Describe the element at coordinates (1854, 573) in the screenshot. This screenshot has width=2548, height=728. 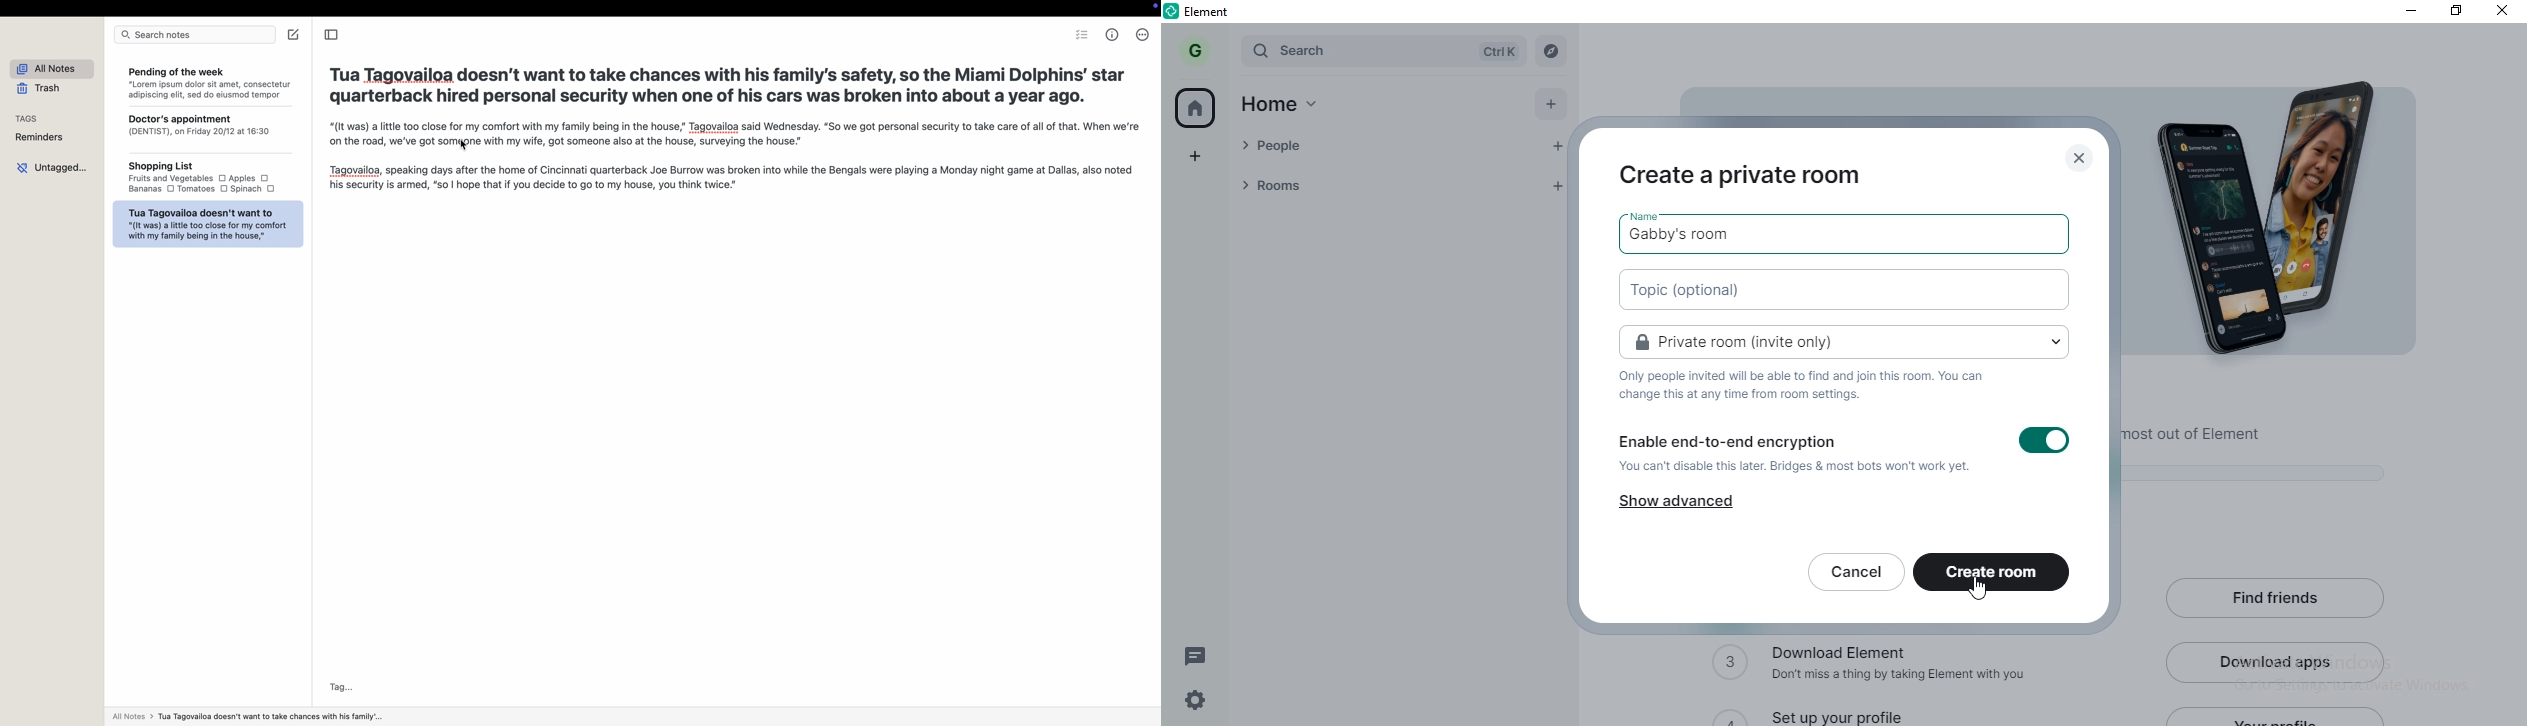
I see `cancel` at that location.